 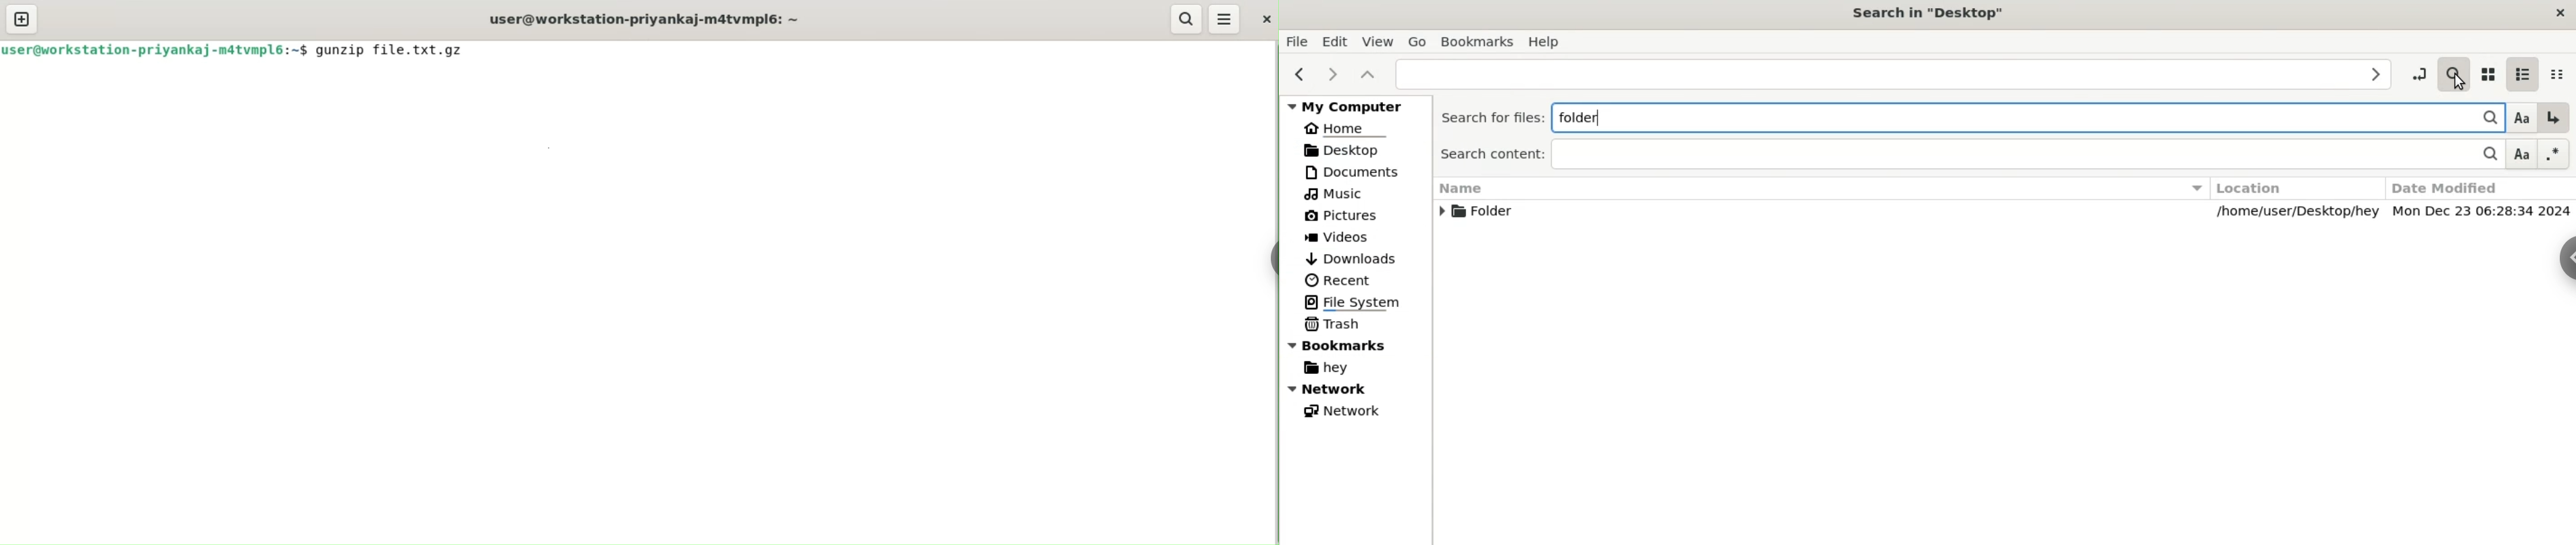 I want to click on Network, so click(x=1340, y=409).